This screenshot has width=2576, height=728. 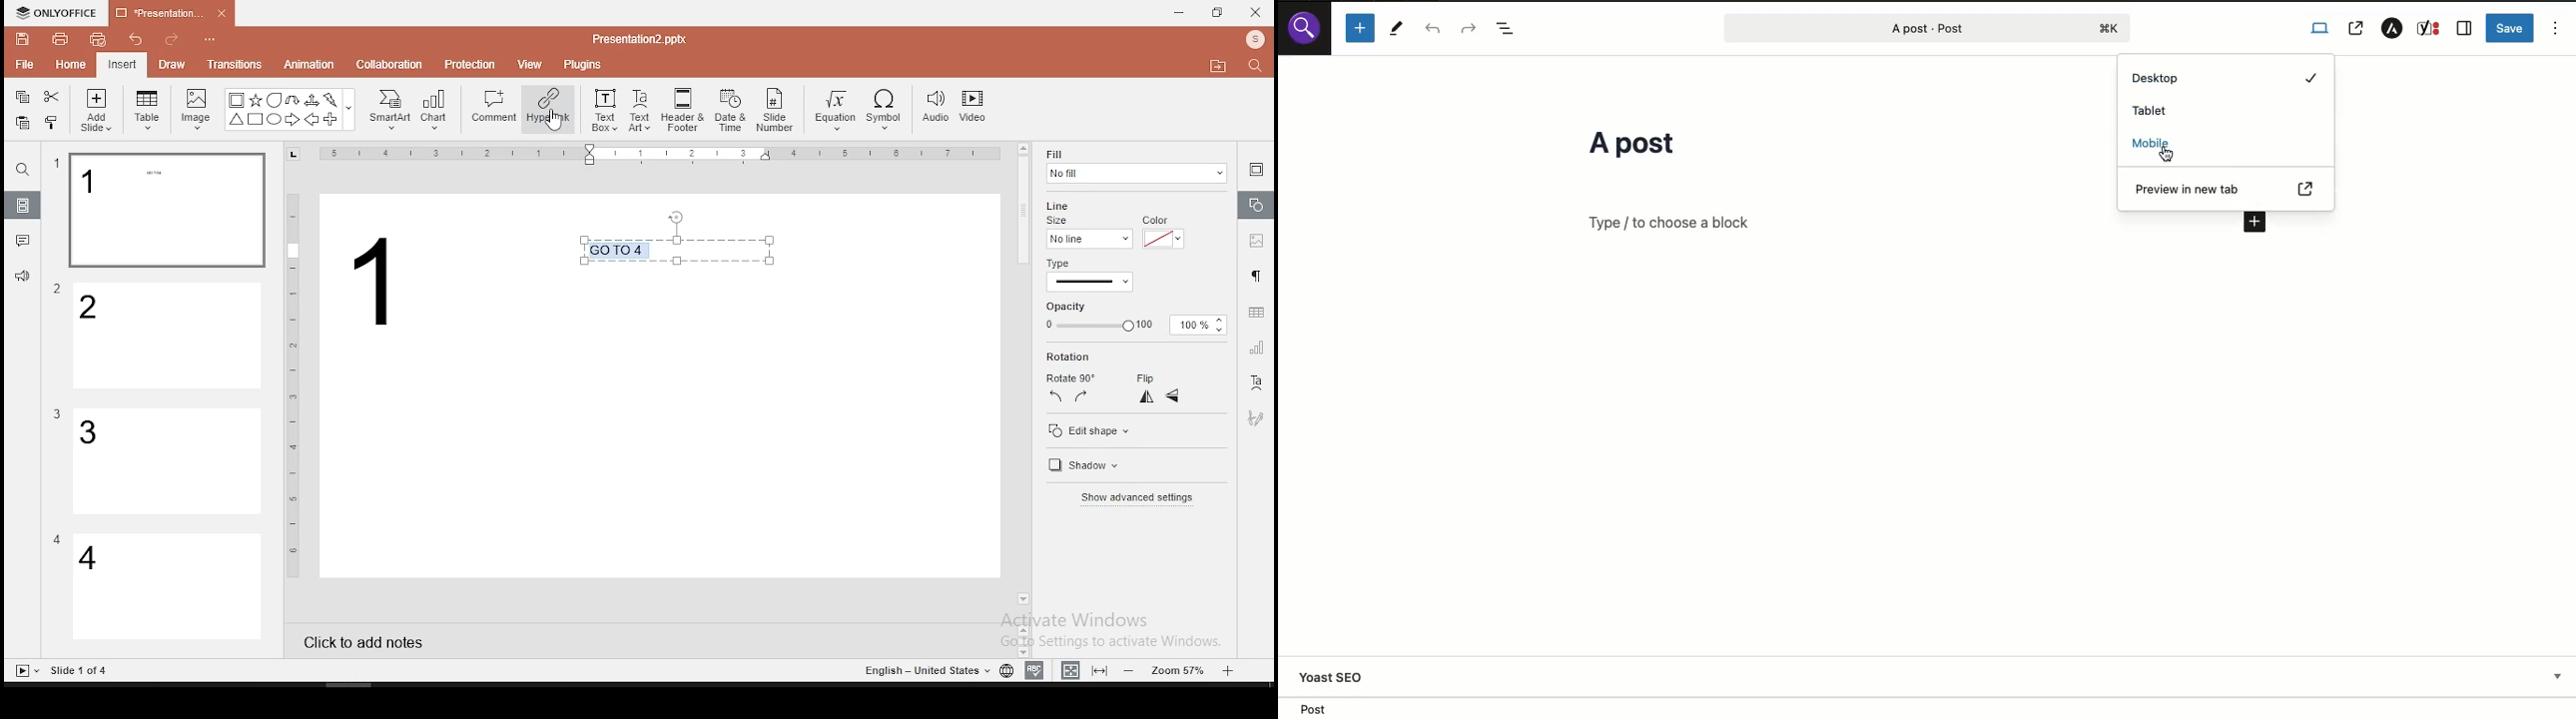 I want to click on Undo, so click(x=1432, y=28).